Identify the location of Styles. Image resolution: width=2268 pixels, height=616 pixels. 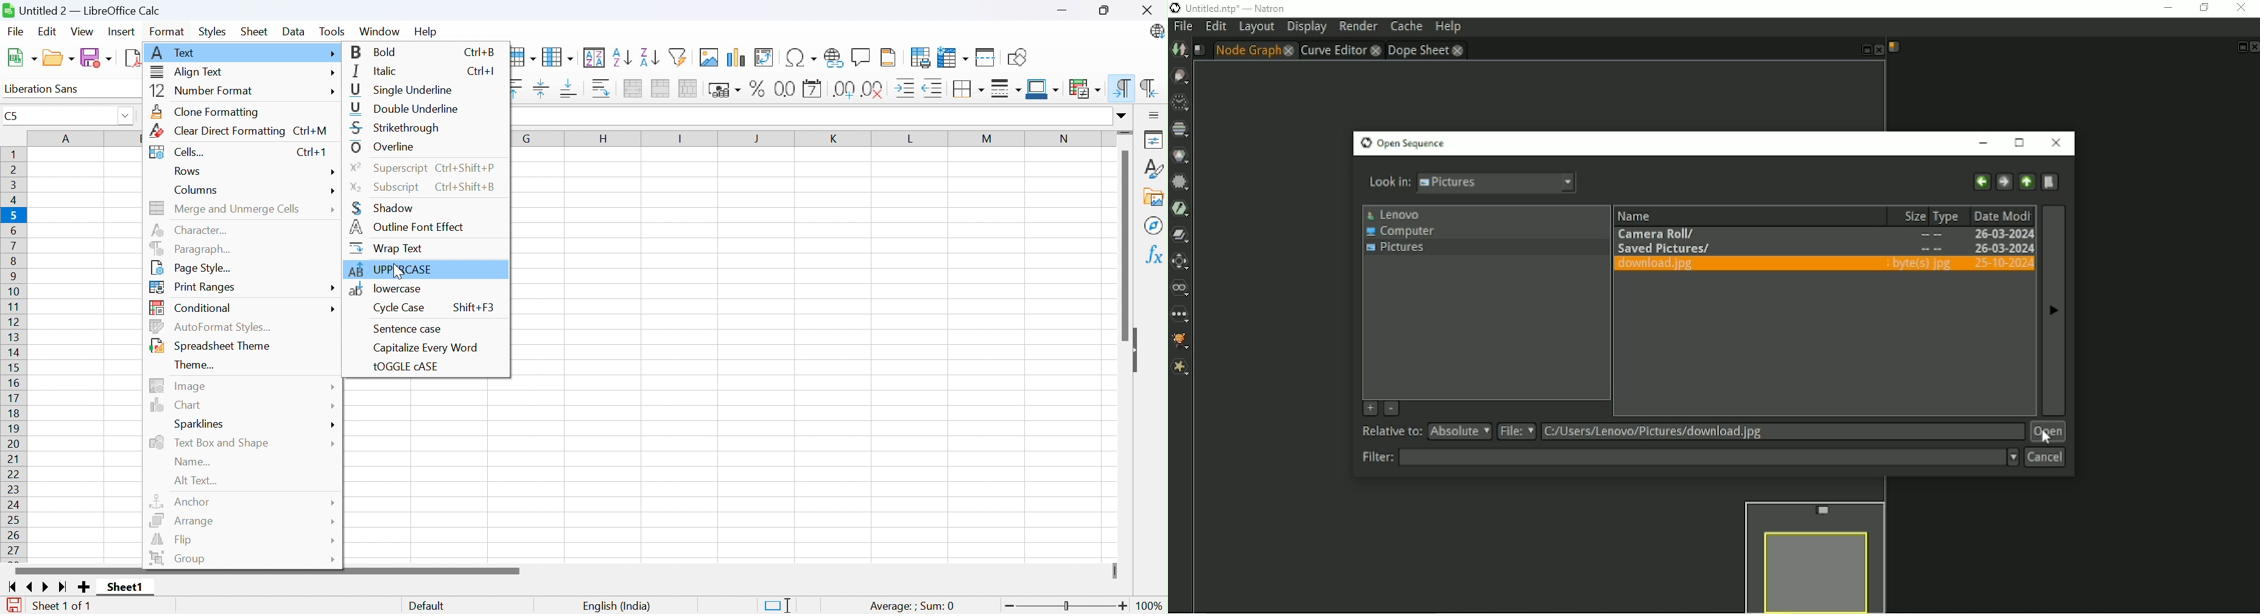
(213, 32).